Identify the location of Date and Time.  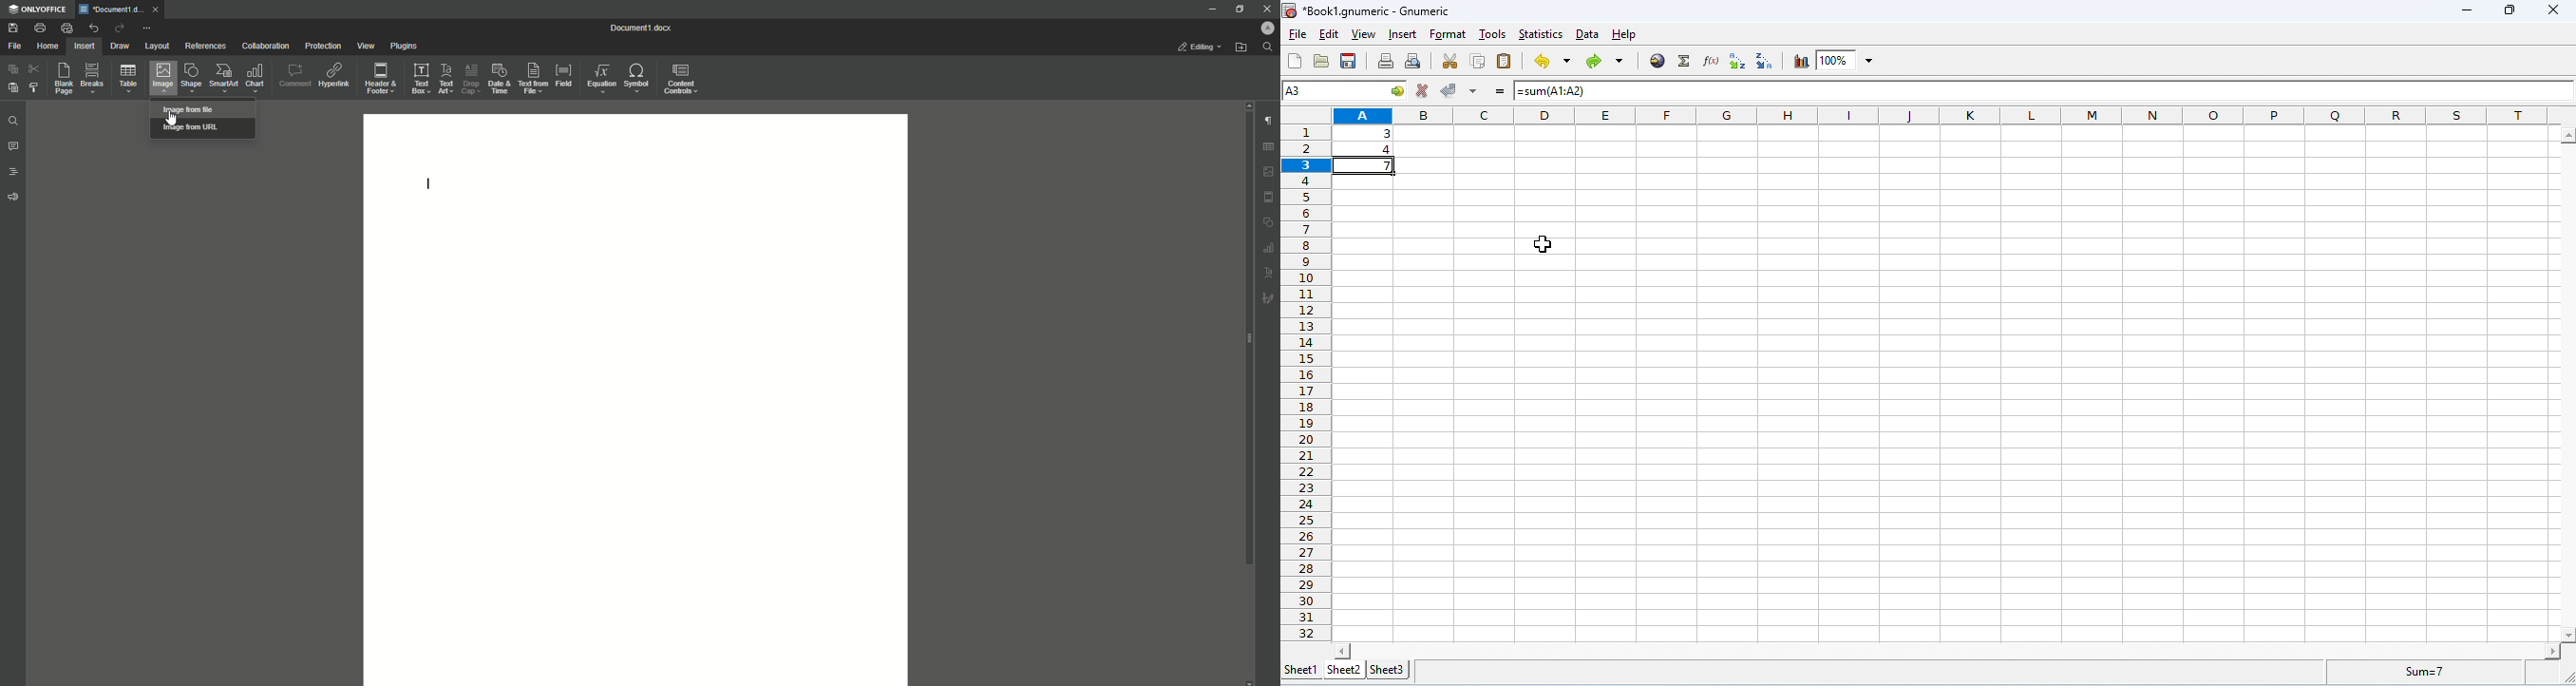
(499, 78).